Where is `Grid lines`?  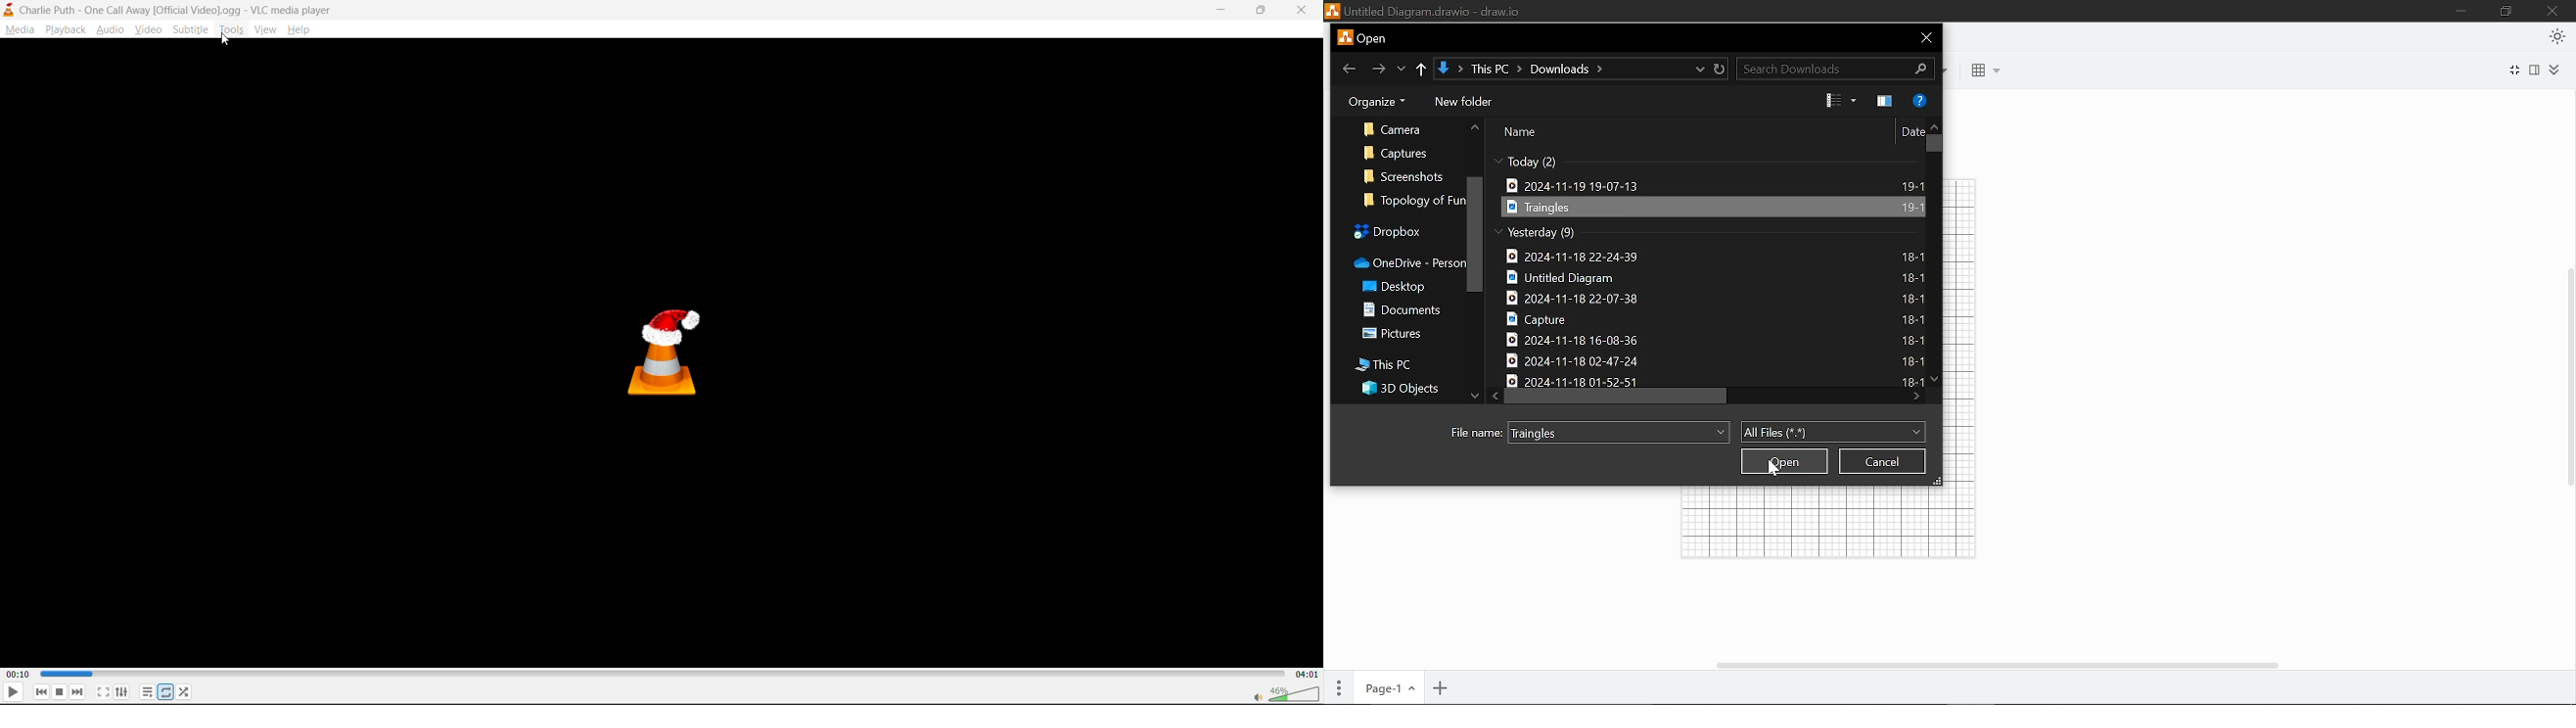
Grid lines is located at coordinates (1813, 525).